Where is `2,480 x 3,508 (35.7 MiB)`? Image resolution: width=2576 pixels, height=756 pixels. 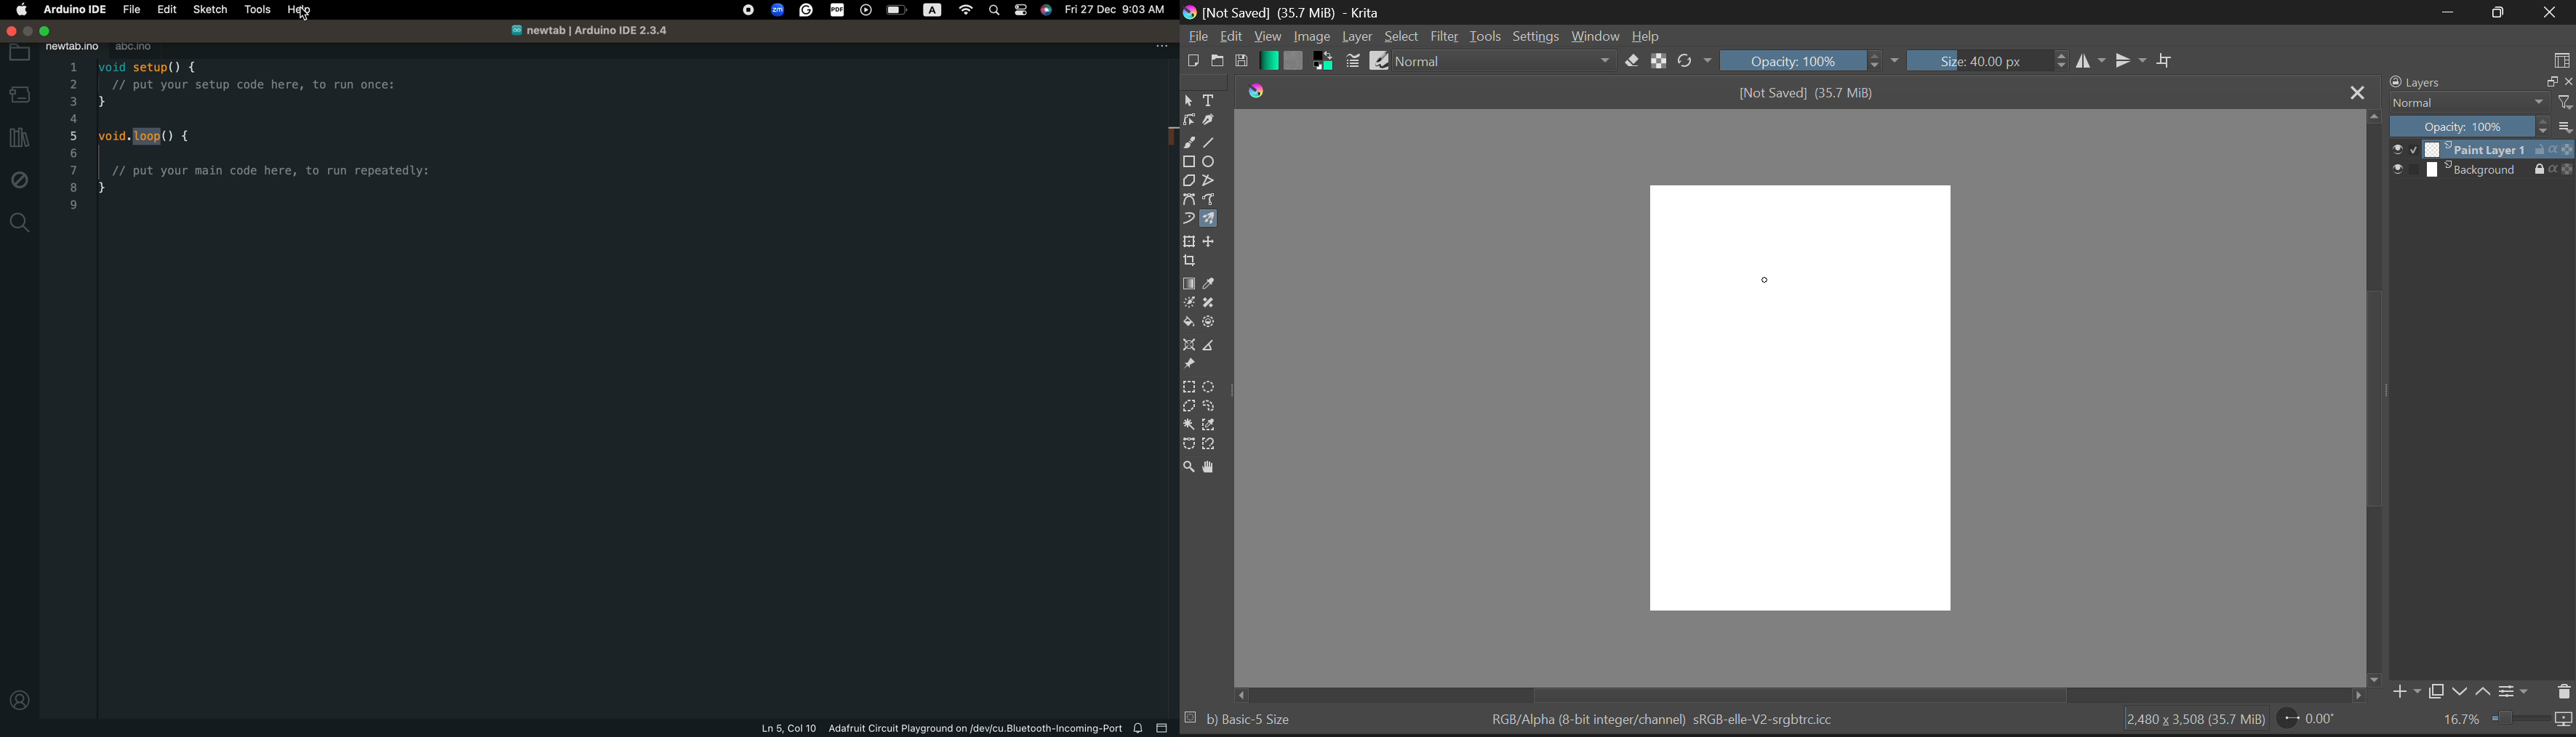 2,480 x 3,508 (35.7 MiB) is located at coordinates (2195, 717).